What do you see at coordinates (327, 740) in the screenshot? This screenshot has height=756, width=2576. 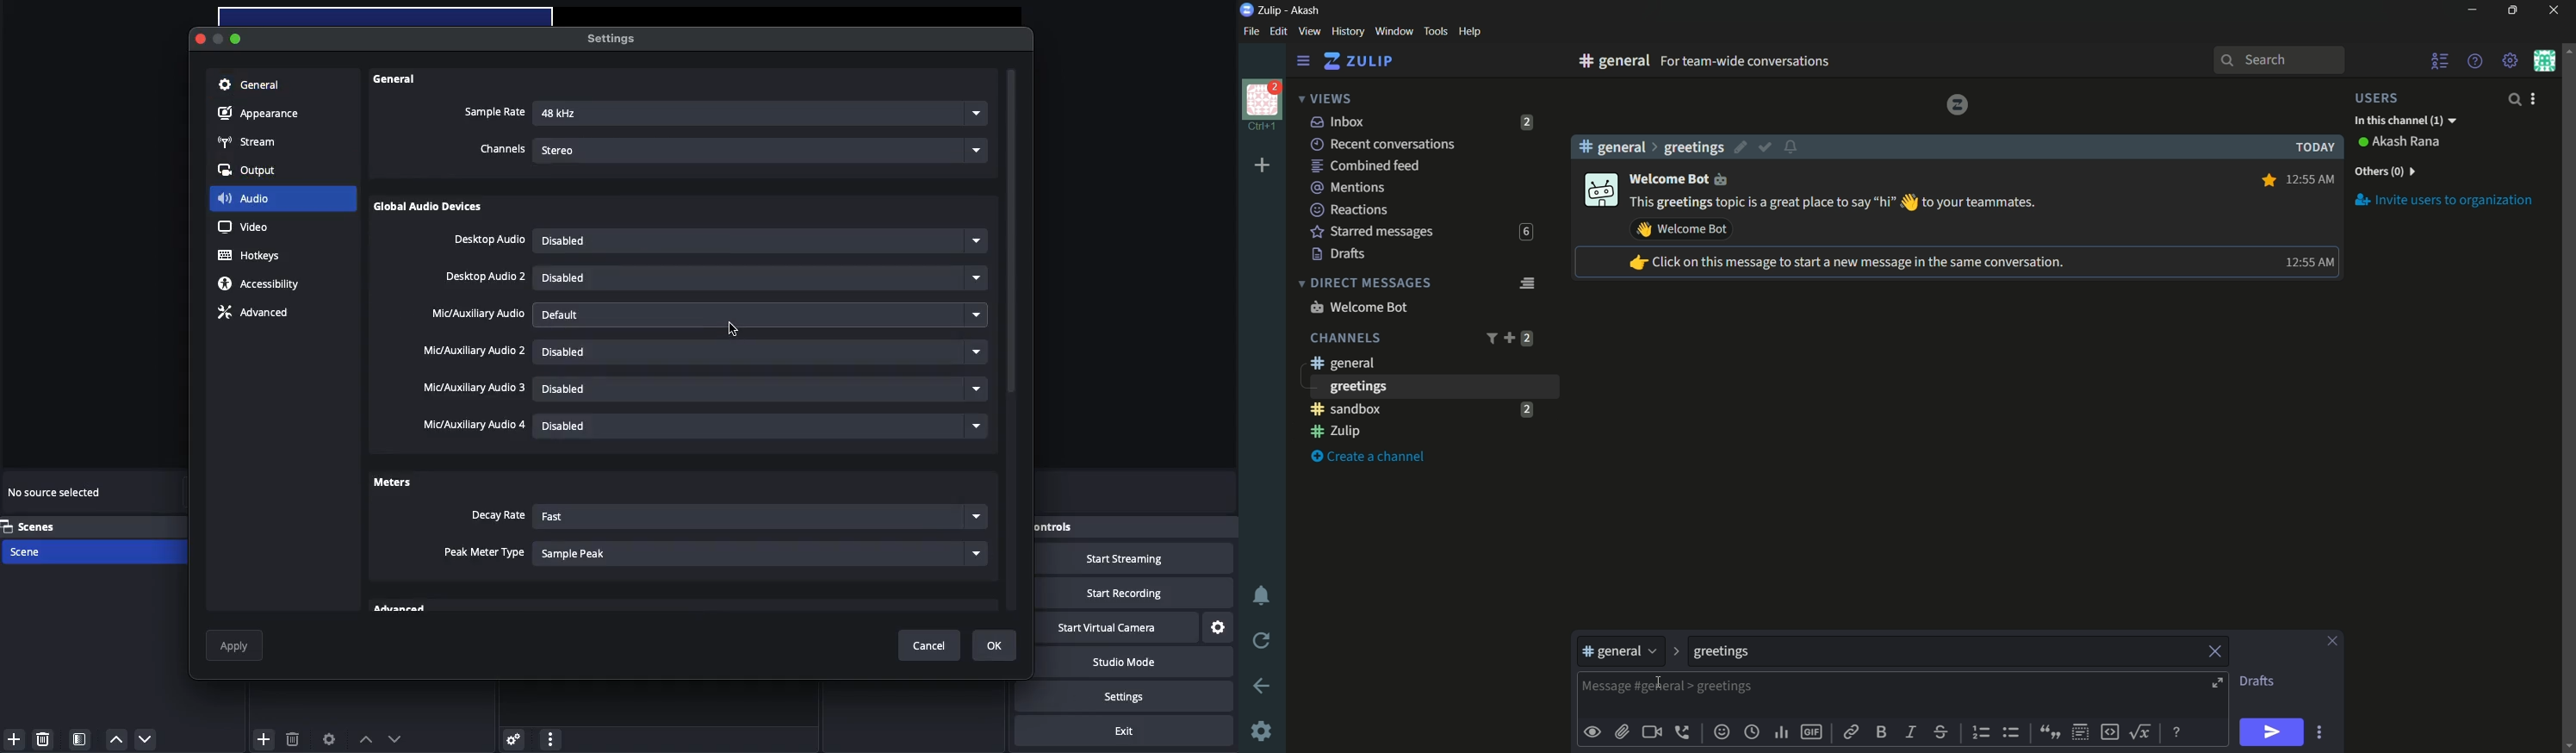 I see `Source preferences` at bounding box center [327, 740].